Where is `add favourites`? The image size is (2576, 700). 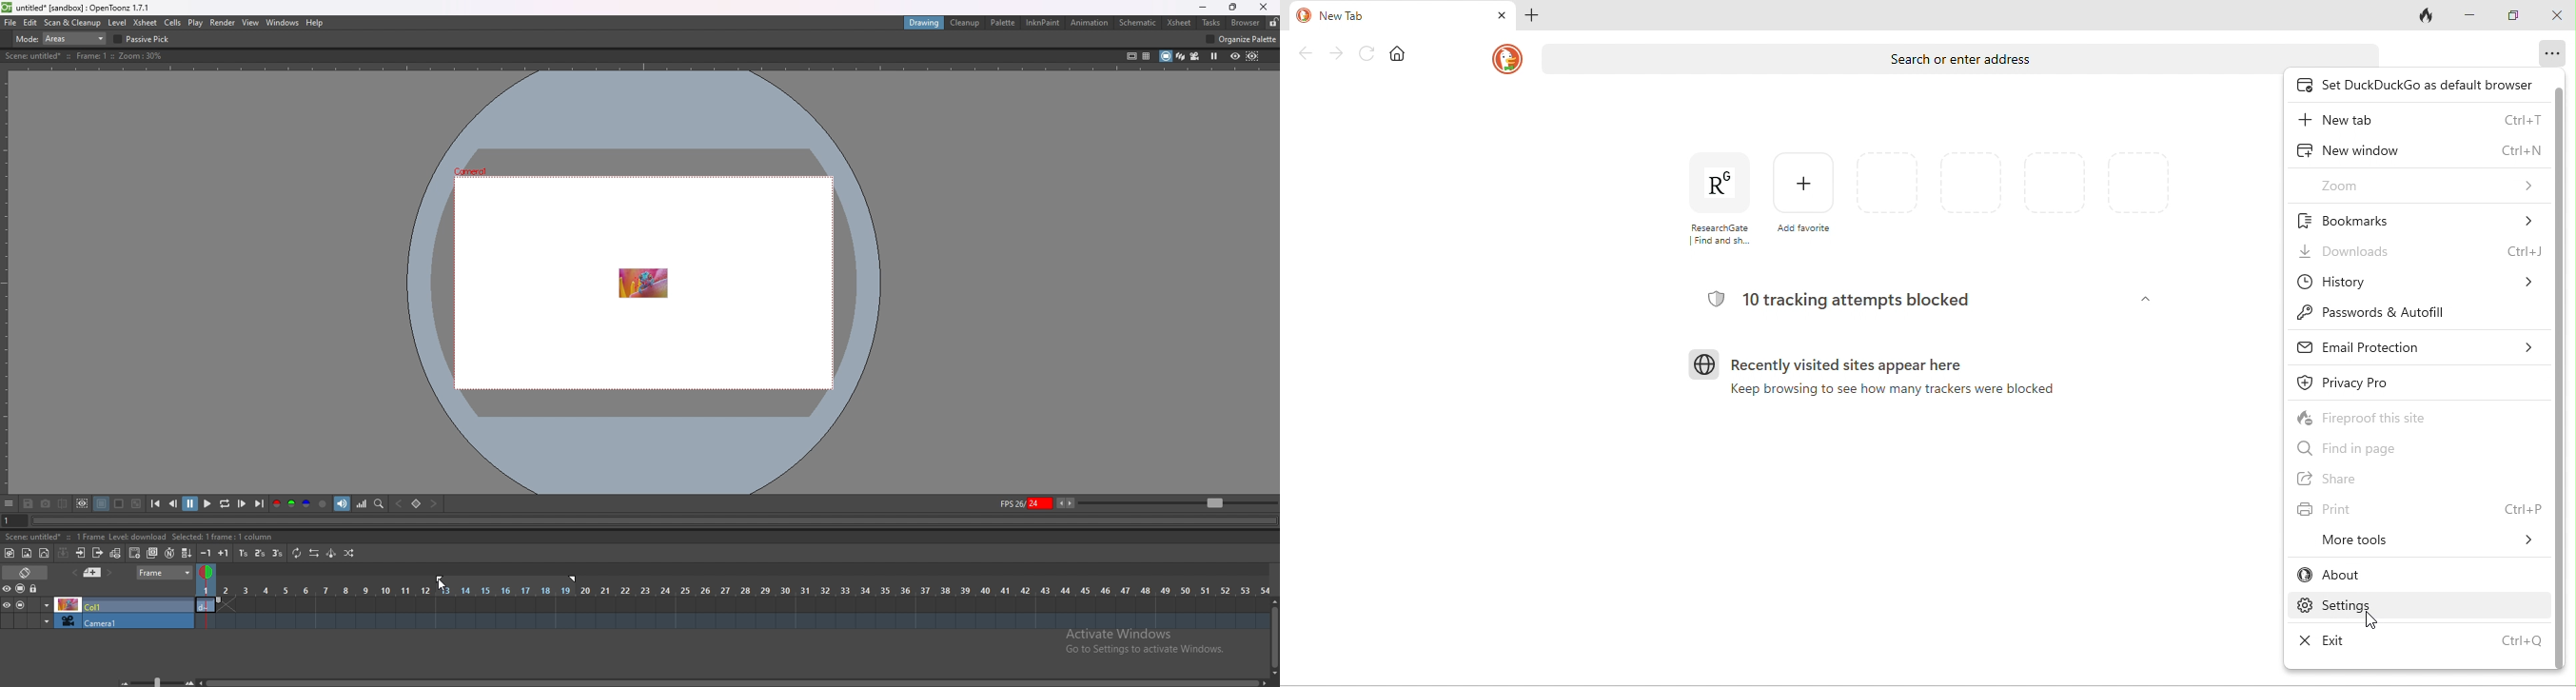
add favourites is located at coordinates (1803, 205).